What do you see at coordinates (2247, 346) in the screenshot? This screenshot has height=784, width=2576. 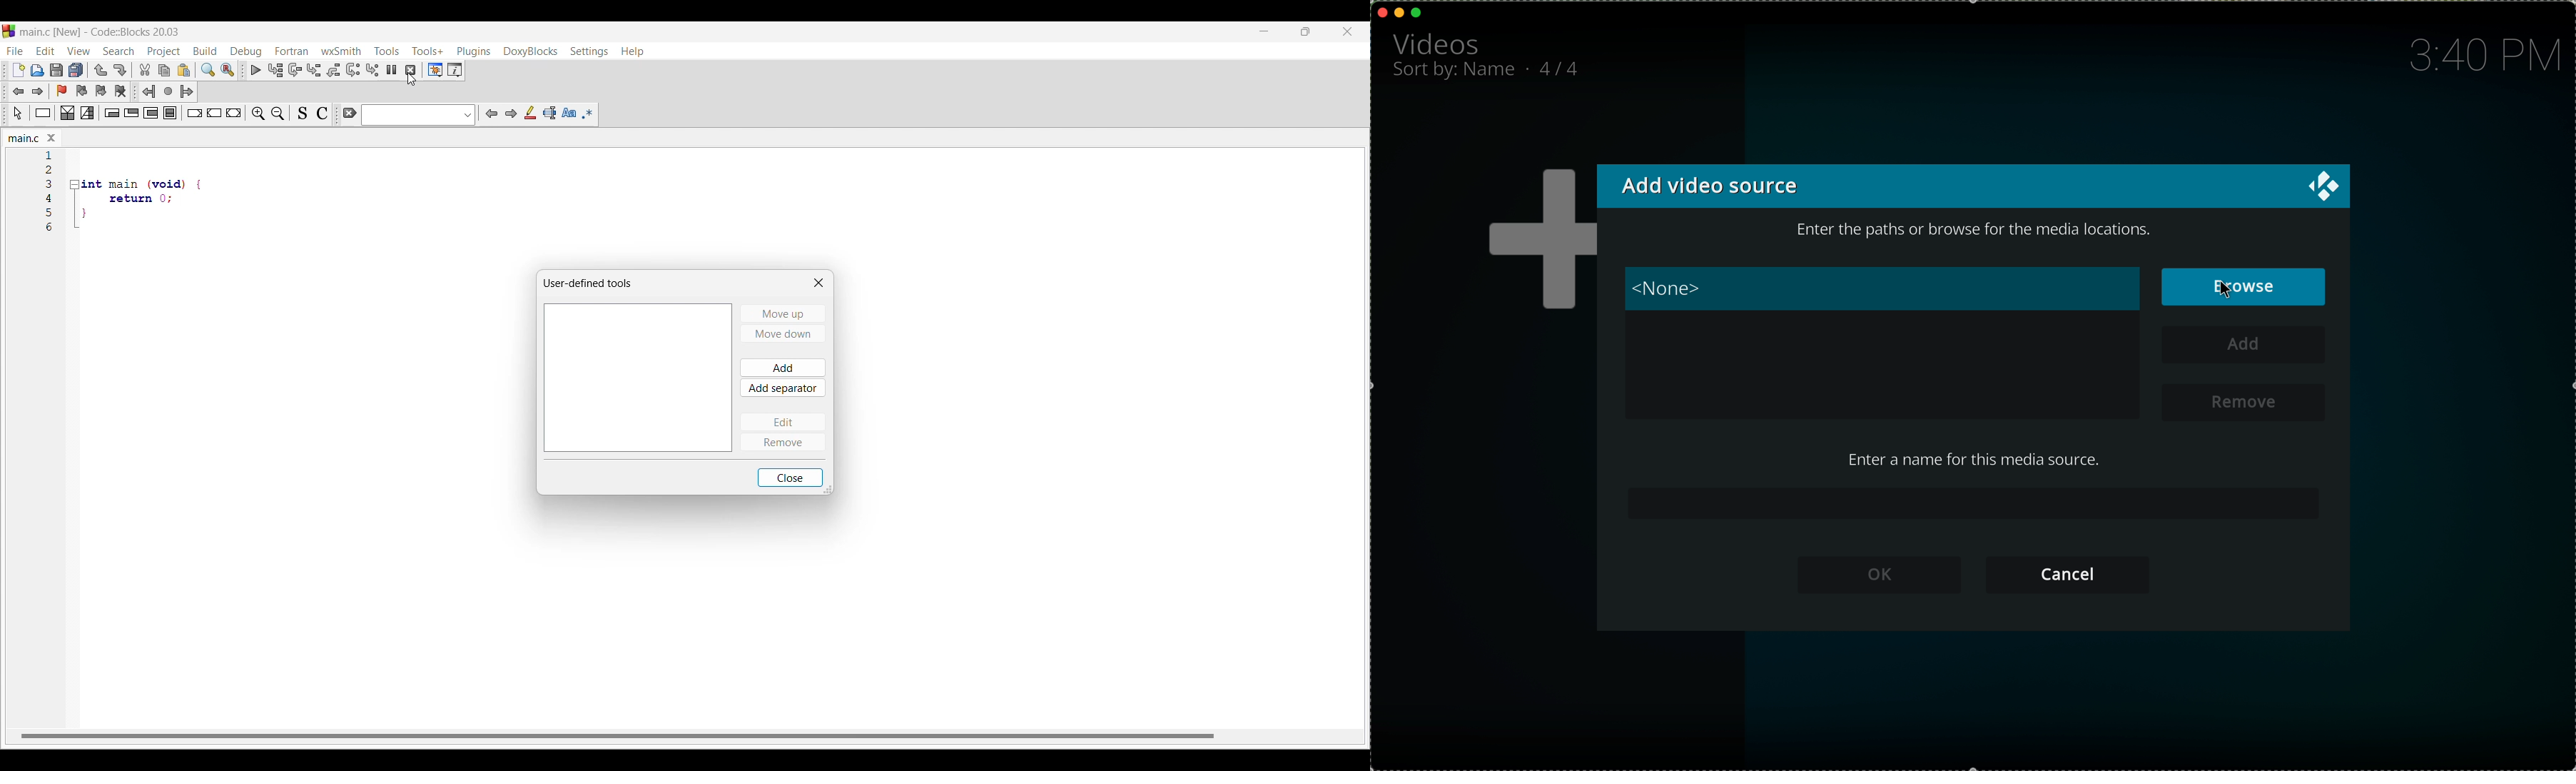 I see `add` at bounding box center [2247, 346].